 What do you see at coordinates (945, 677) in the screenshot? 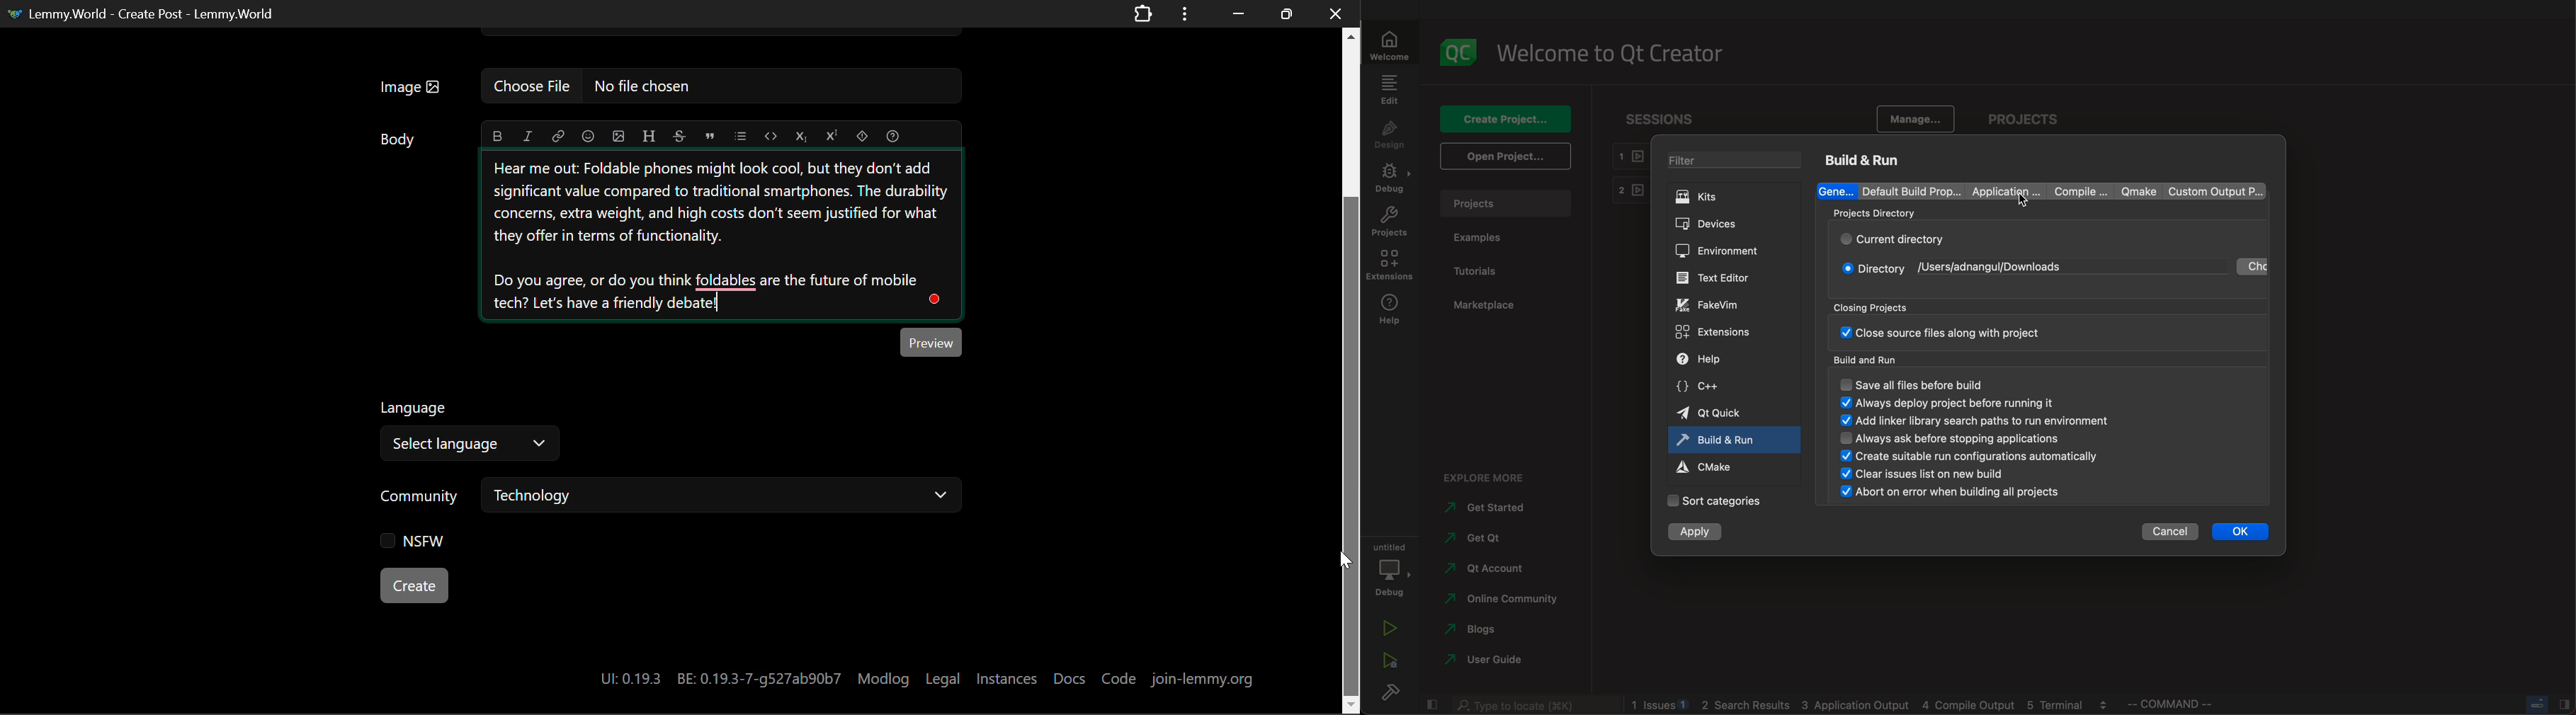
I see `Legal` at bounding box center [945, 677].